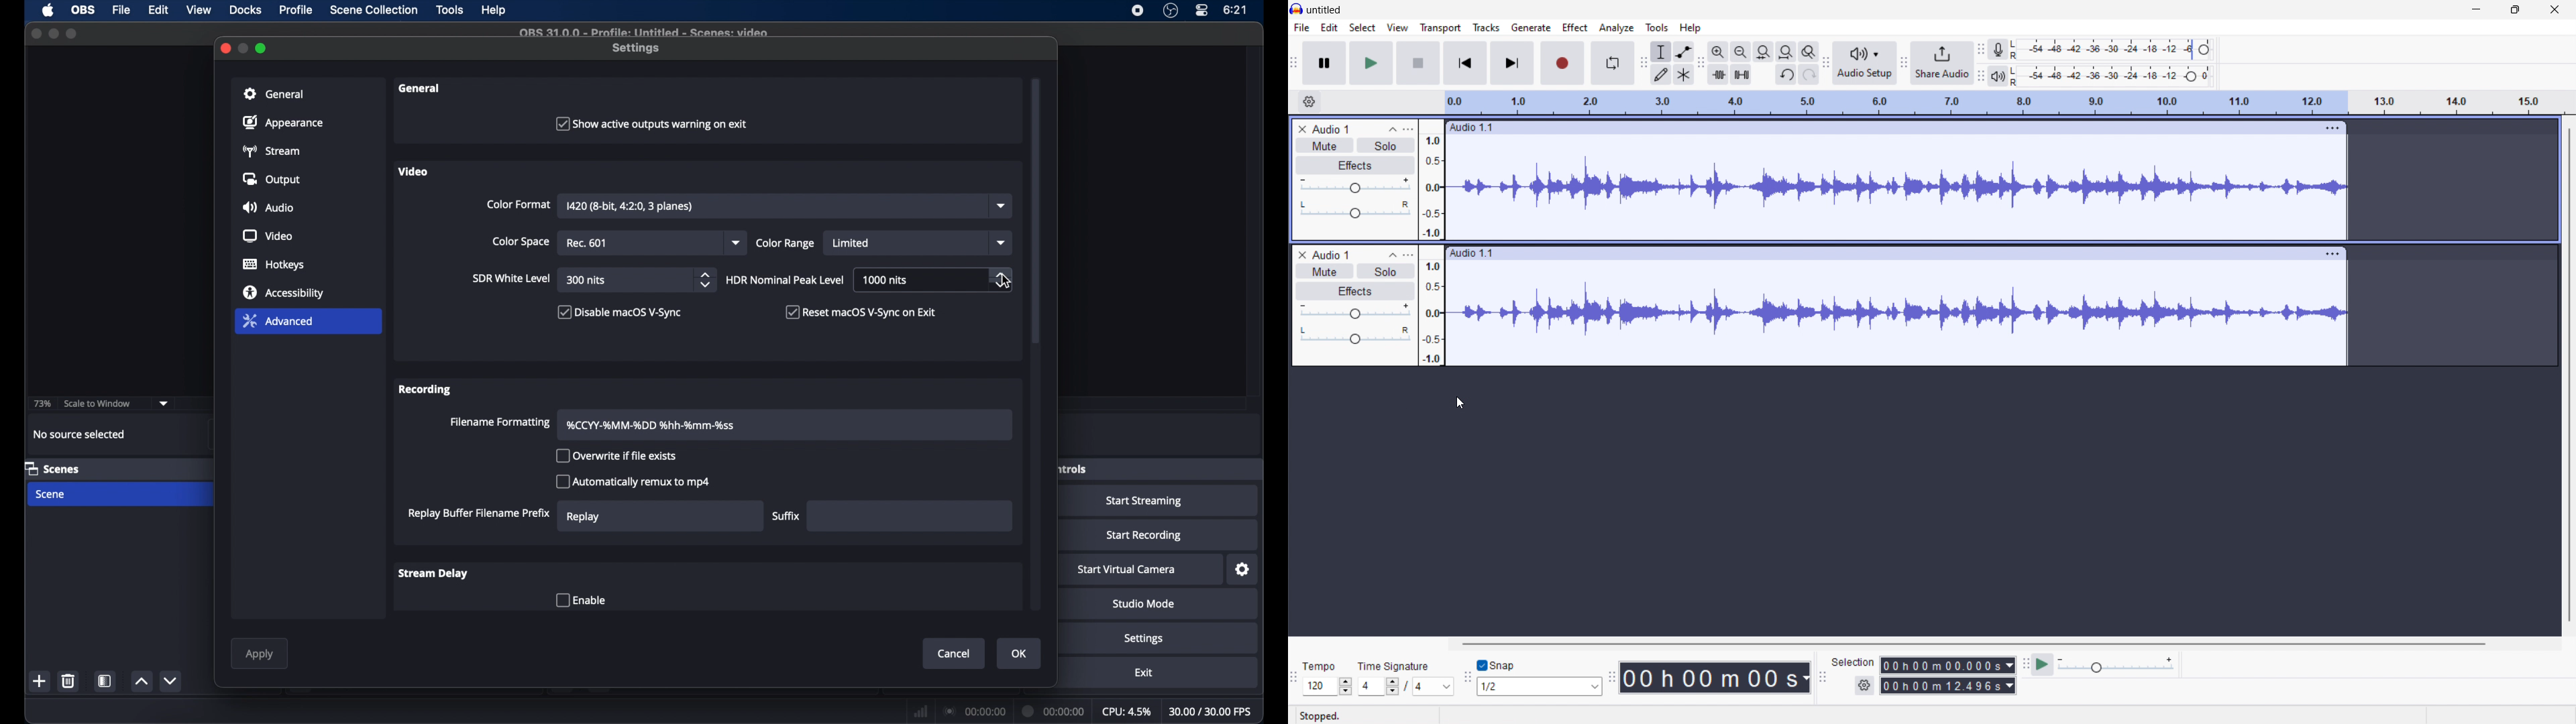  Describe the element at coordinates (420, 88) in the screenshot. I see `general` at that location.